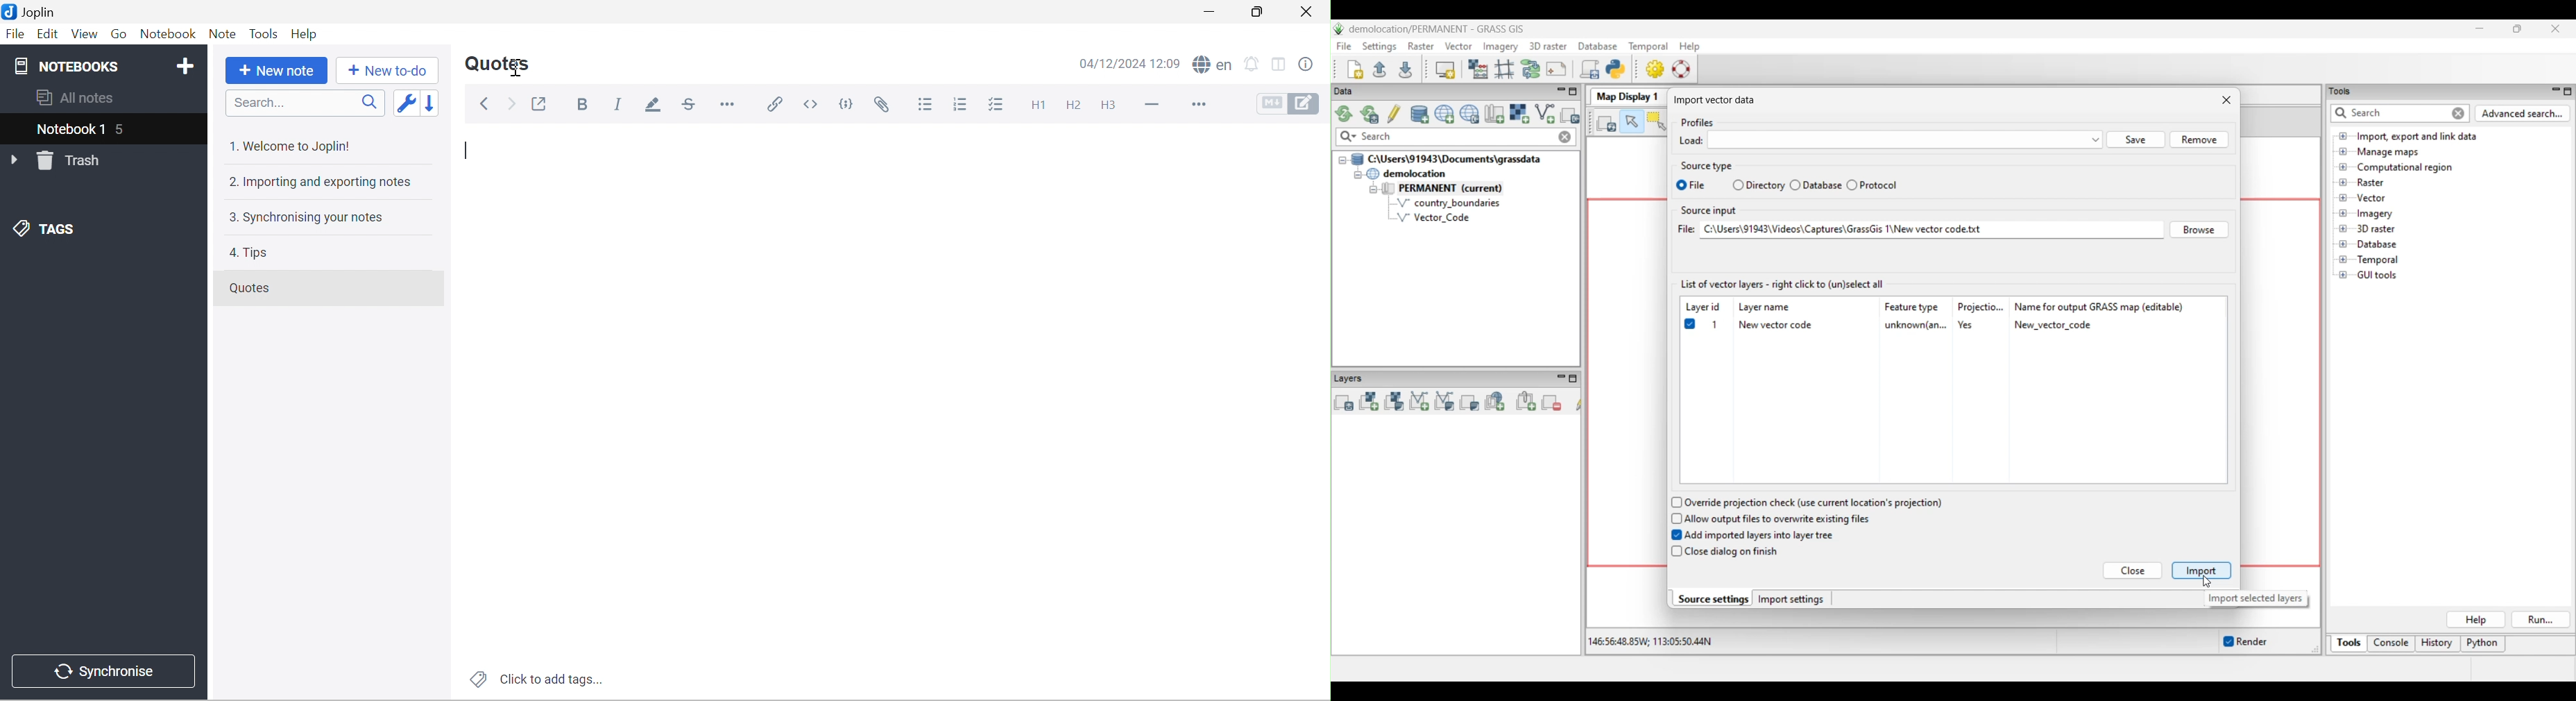 The image size is (2576, 728). What do you see at coordinates (16, 35) in the screenshot?
I see `File` at bounding box center [16, 35].